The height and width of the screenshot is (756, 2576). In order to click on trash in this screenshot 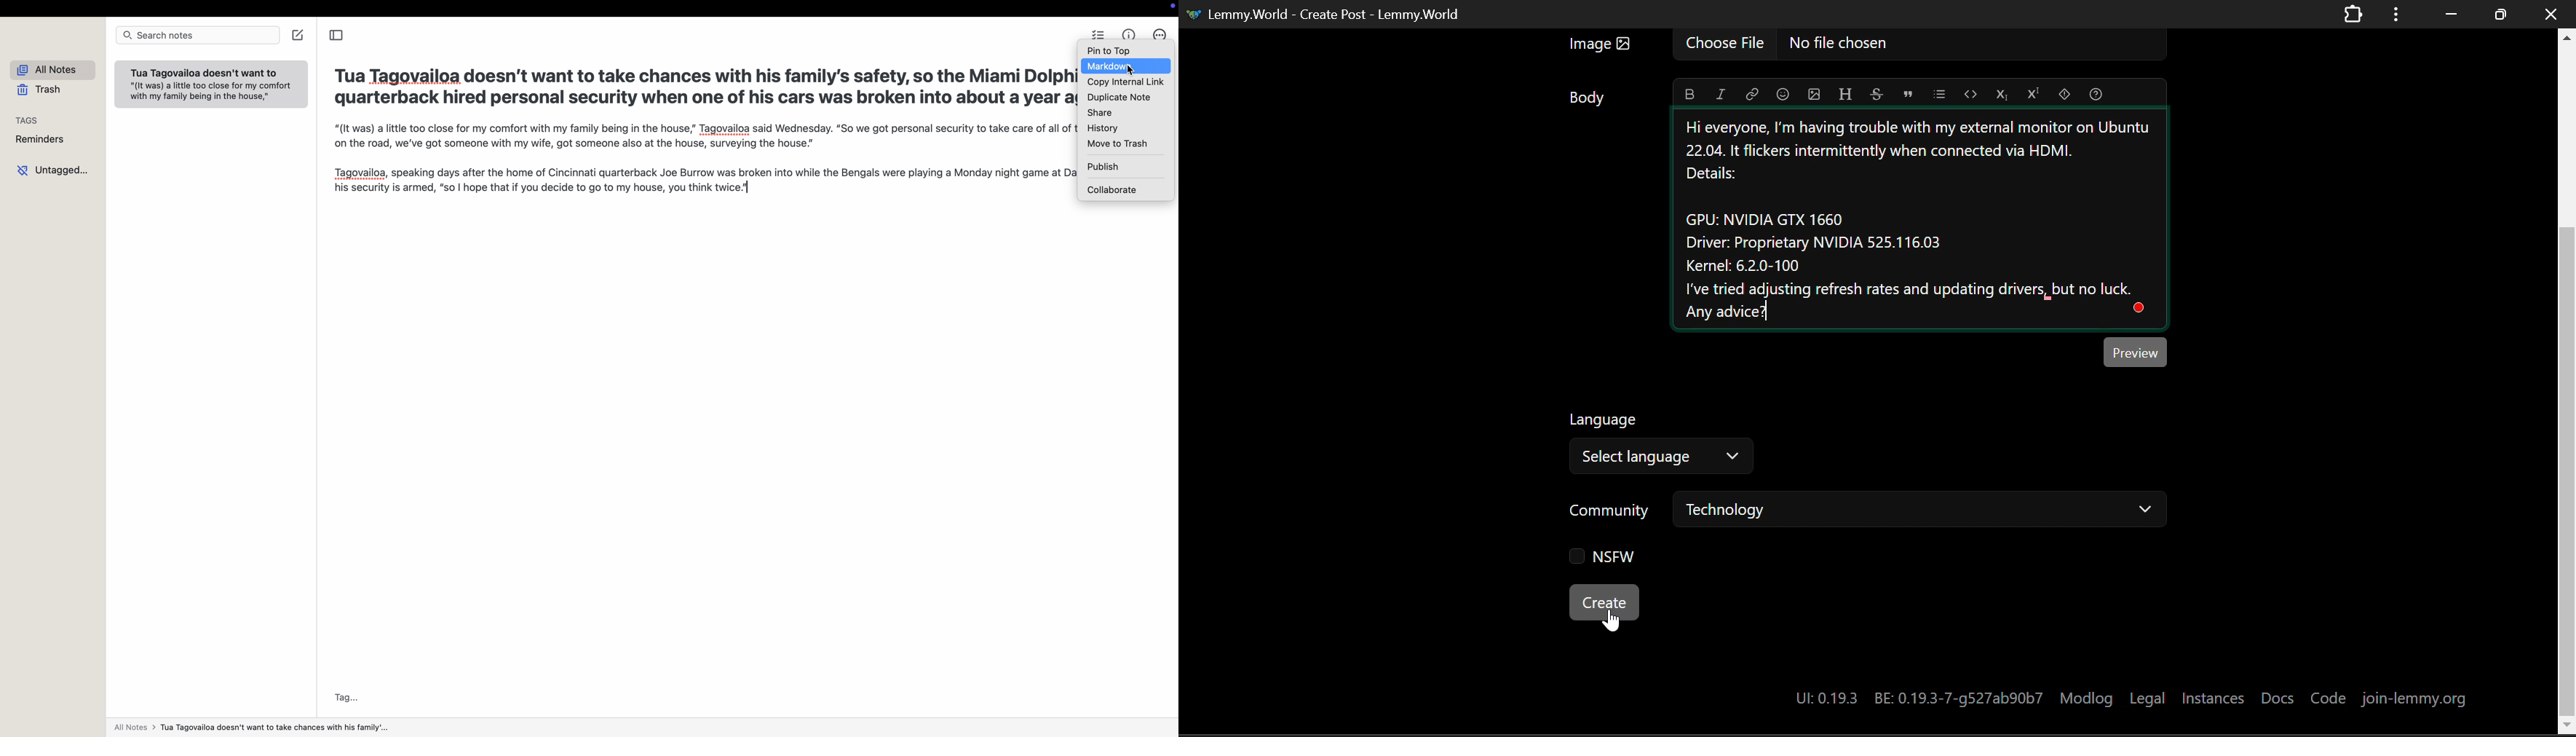, I will do `click(35, 89)`.